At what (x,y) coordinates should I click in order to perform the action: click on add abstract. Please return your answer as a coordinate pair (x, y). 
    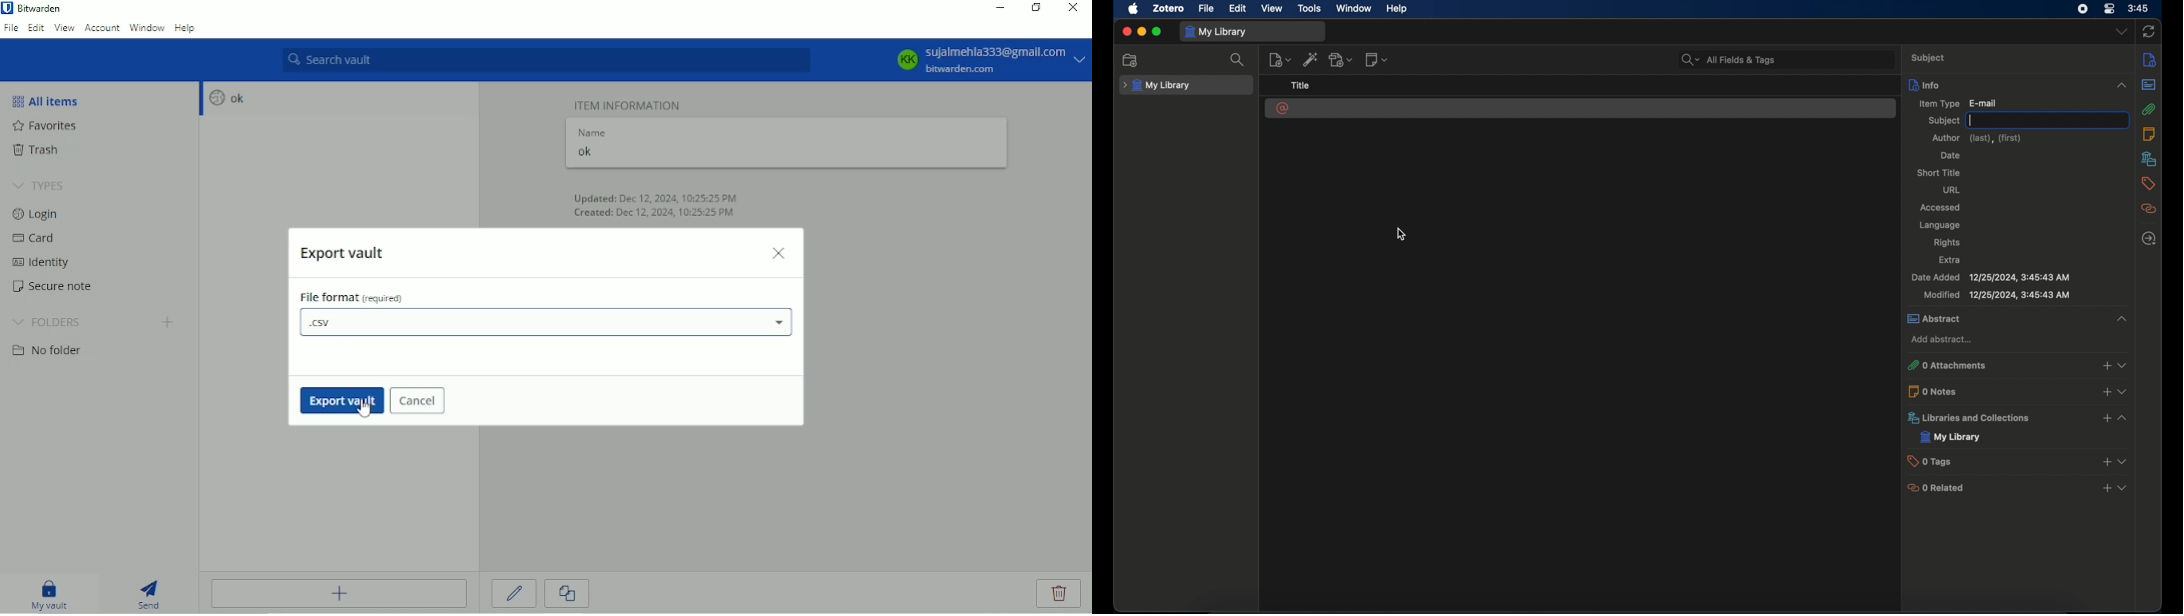
    Looking at the image, I should click on (1944, 339).